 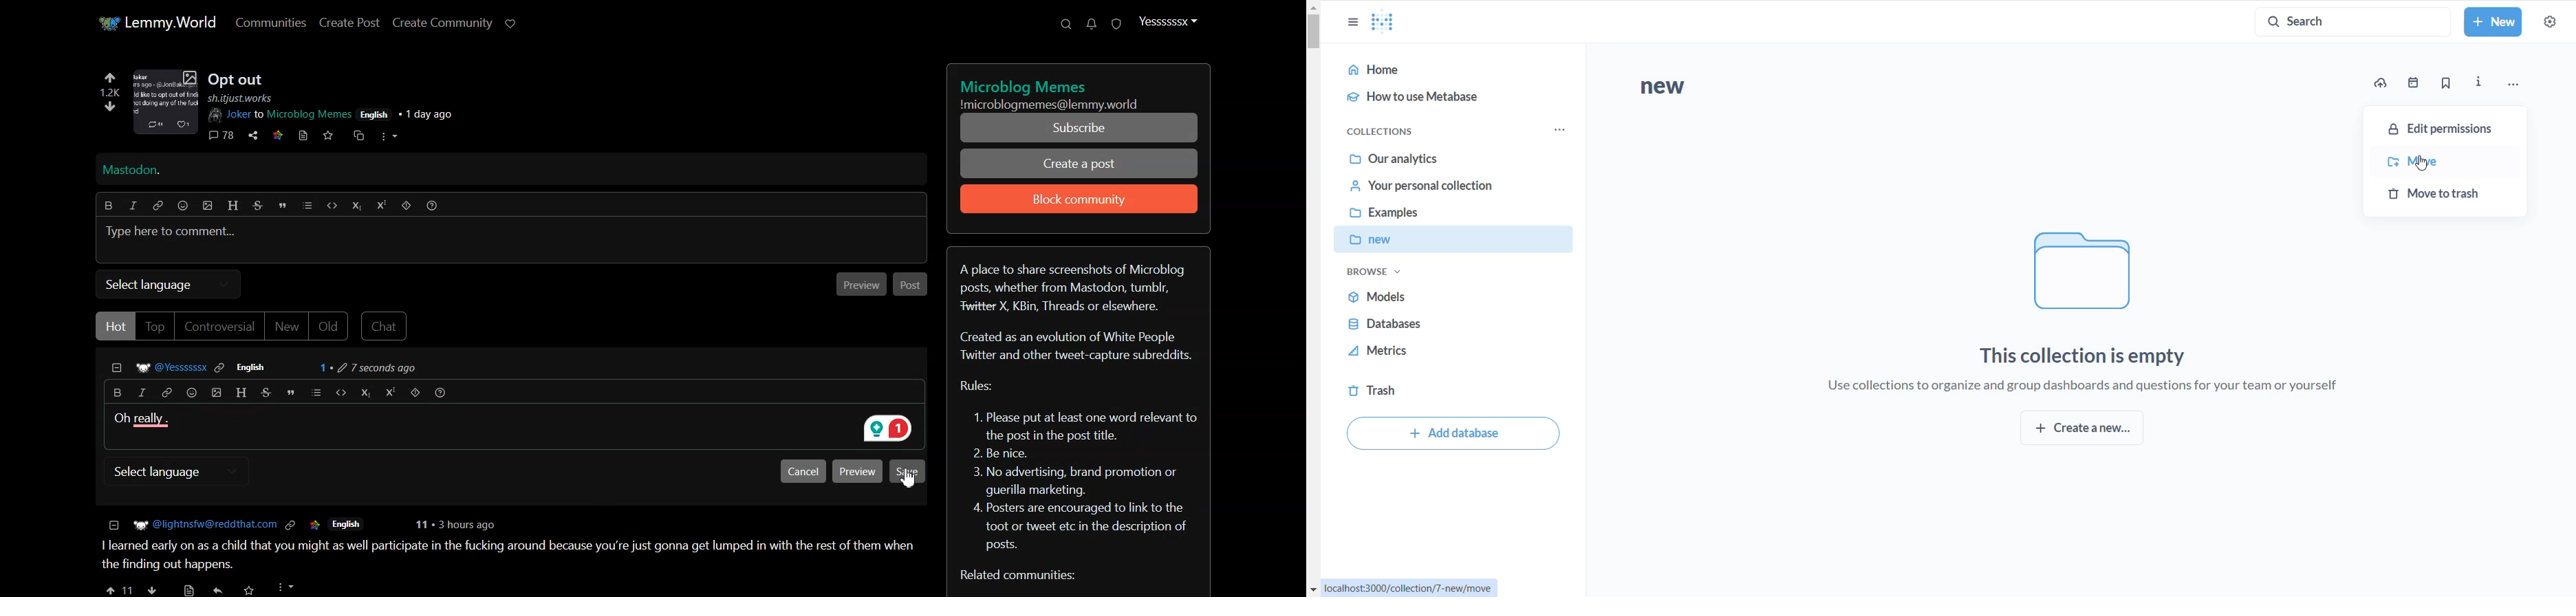 What do you see at coordinates (345, 106) in the screenshot?
I see `post details` at bounding box center [345, 106].